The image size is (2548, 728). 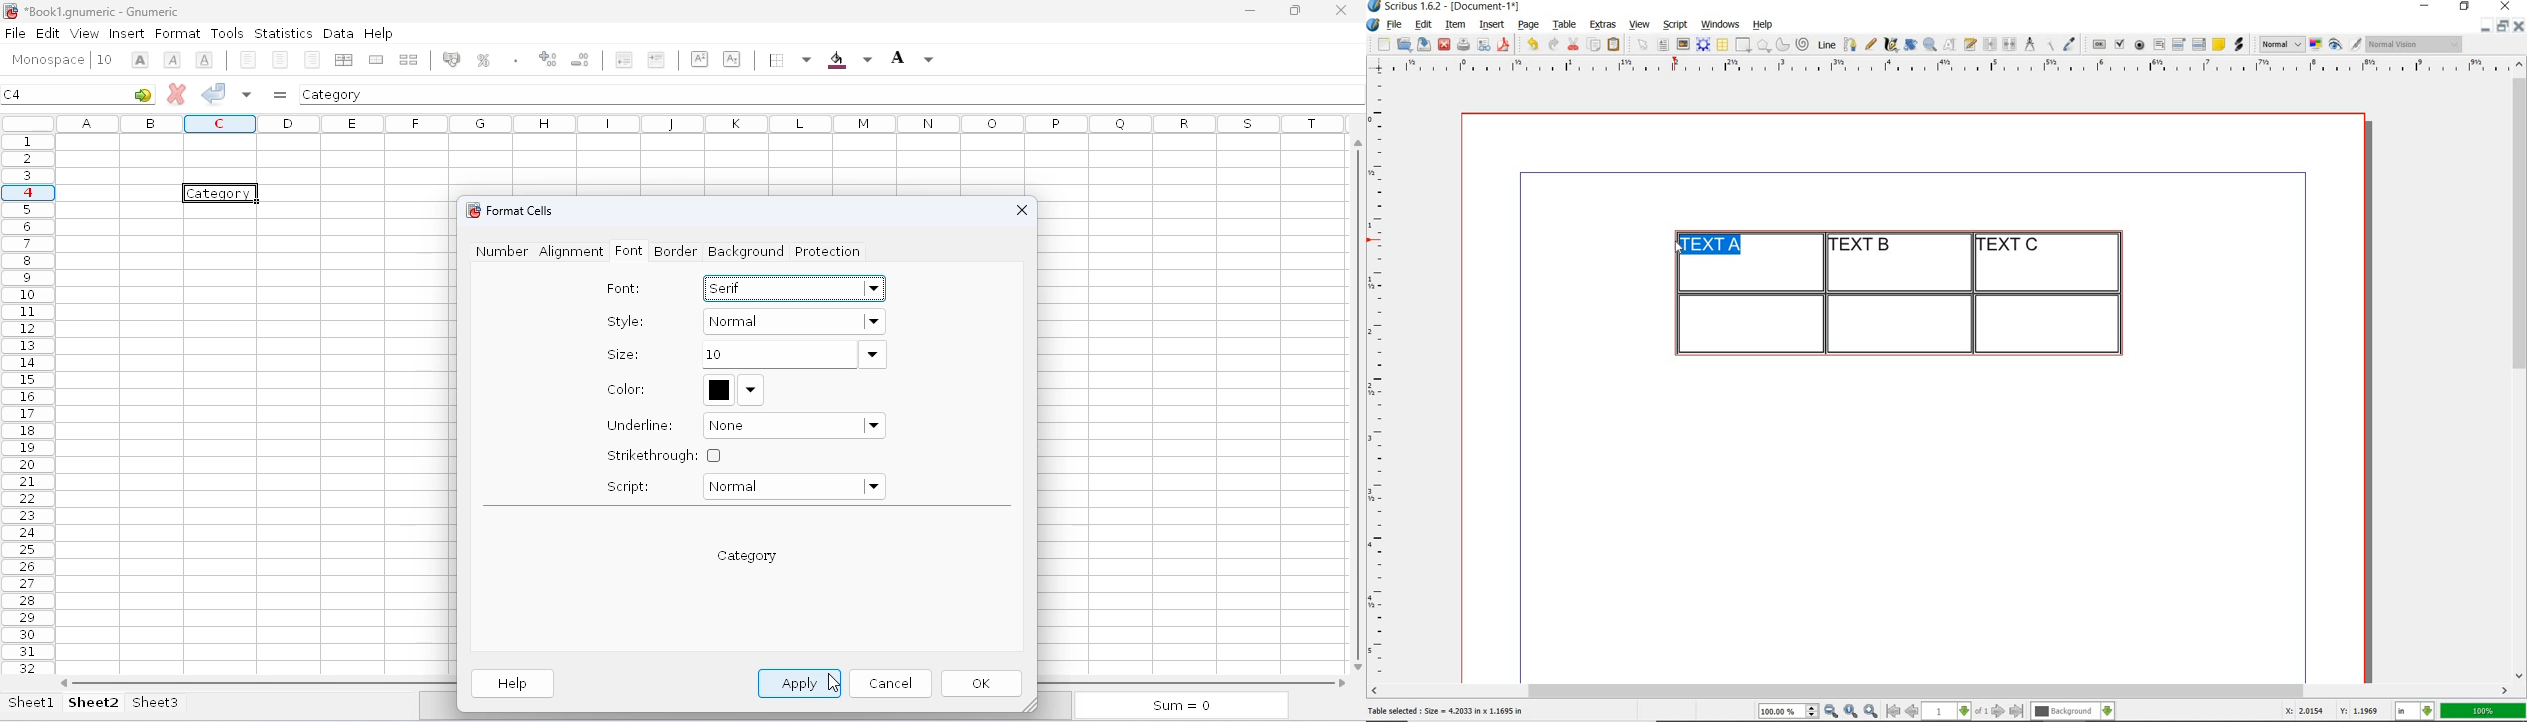 What do you see at coordinates (222, 193) in the screenshot?
I see `Category` at bounding box center [222, 193].